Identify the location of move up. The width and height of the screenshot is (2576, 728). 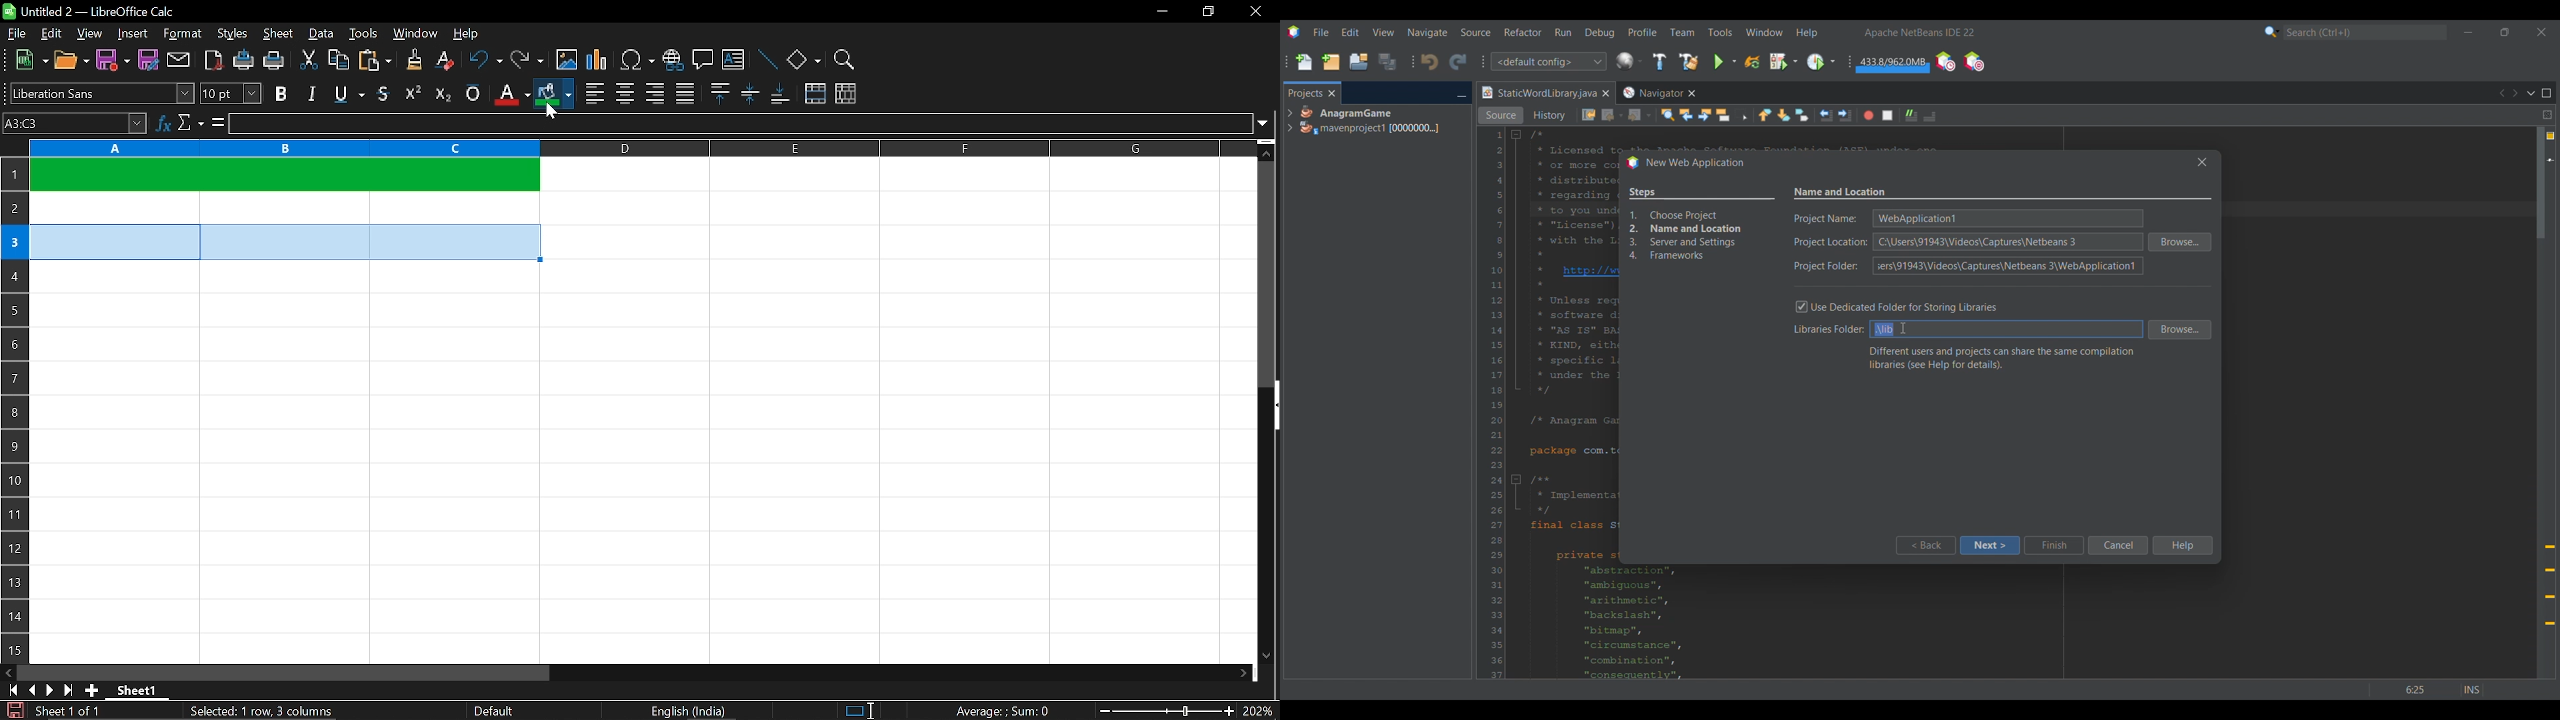
(1269, 151).